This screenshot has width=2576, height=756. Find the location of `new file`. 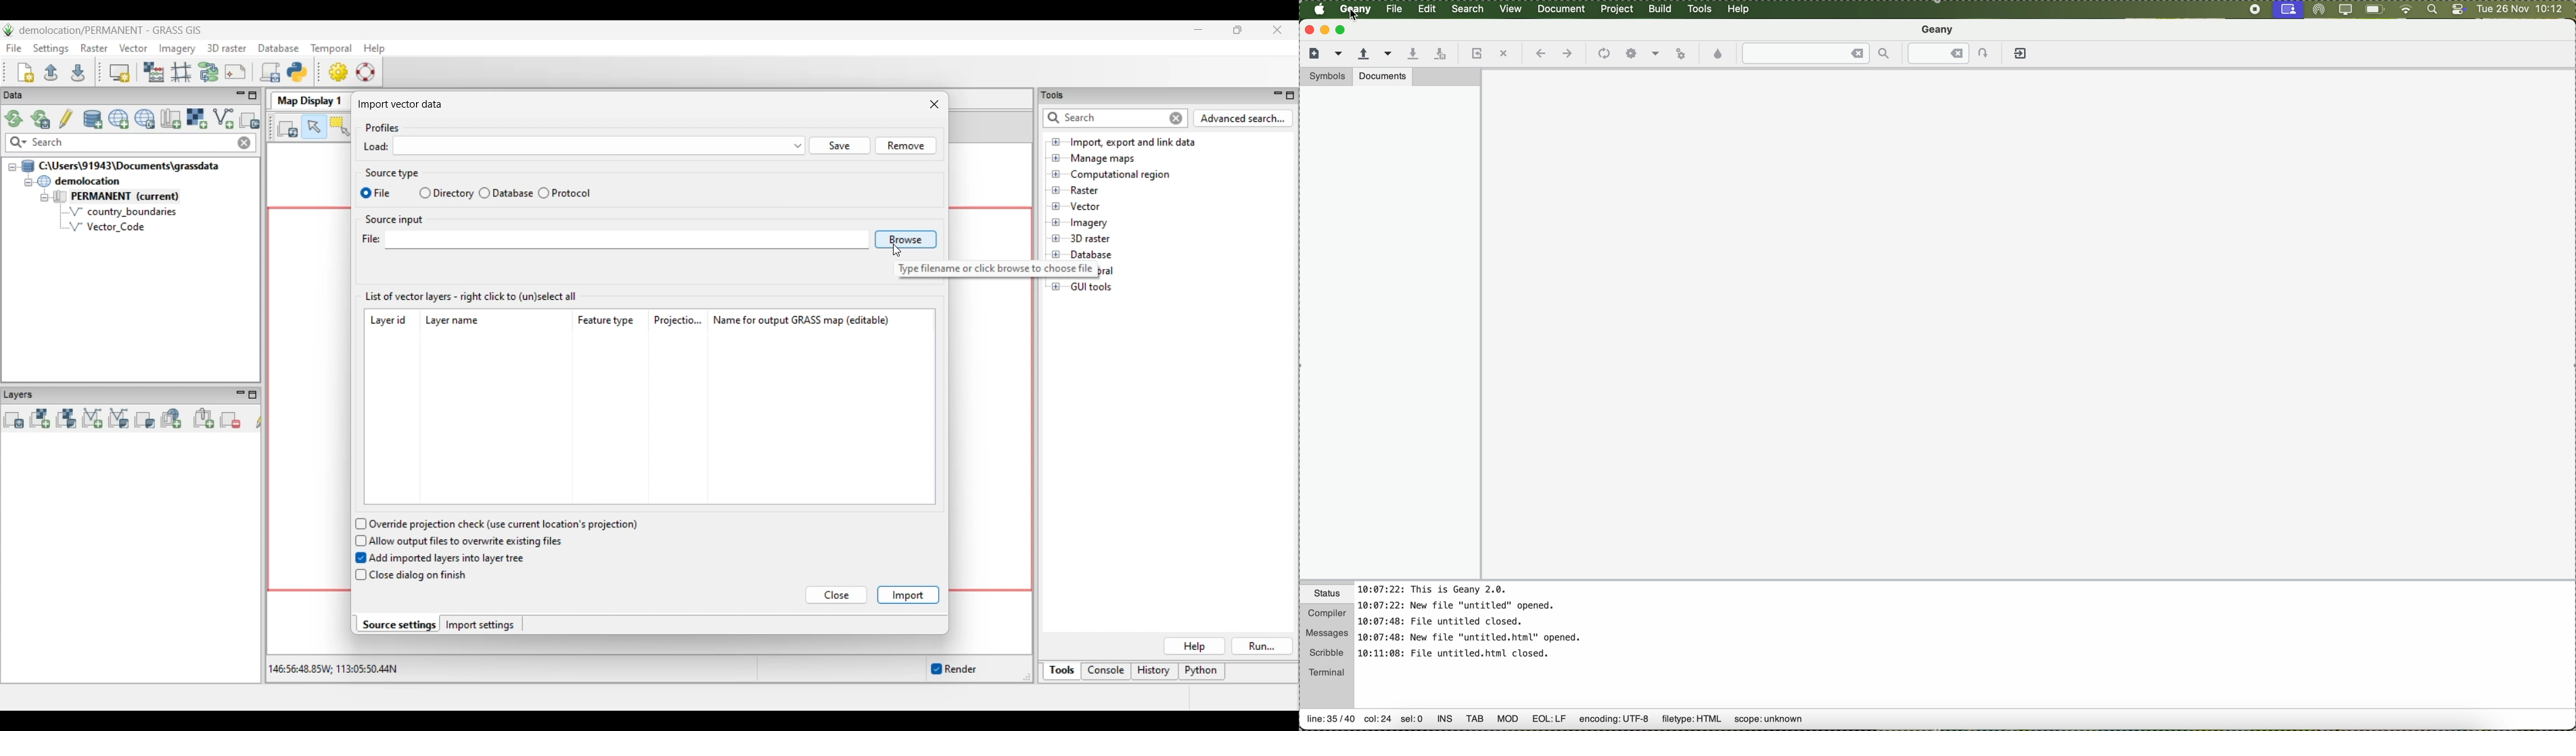

new file is located at coordinates (1314, 56).